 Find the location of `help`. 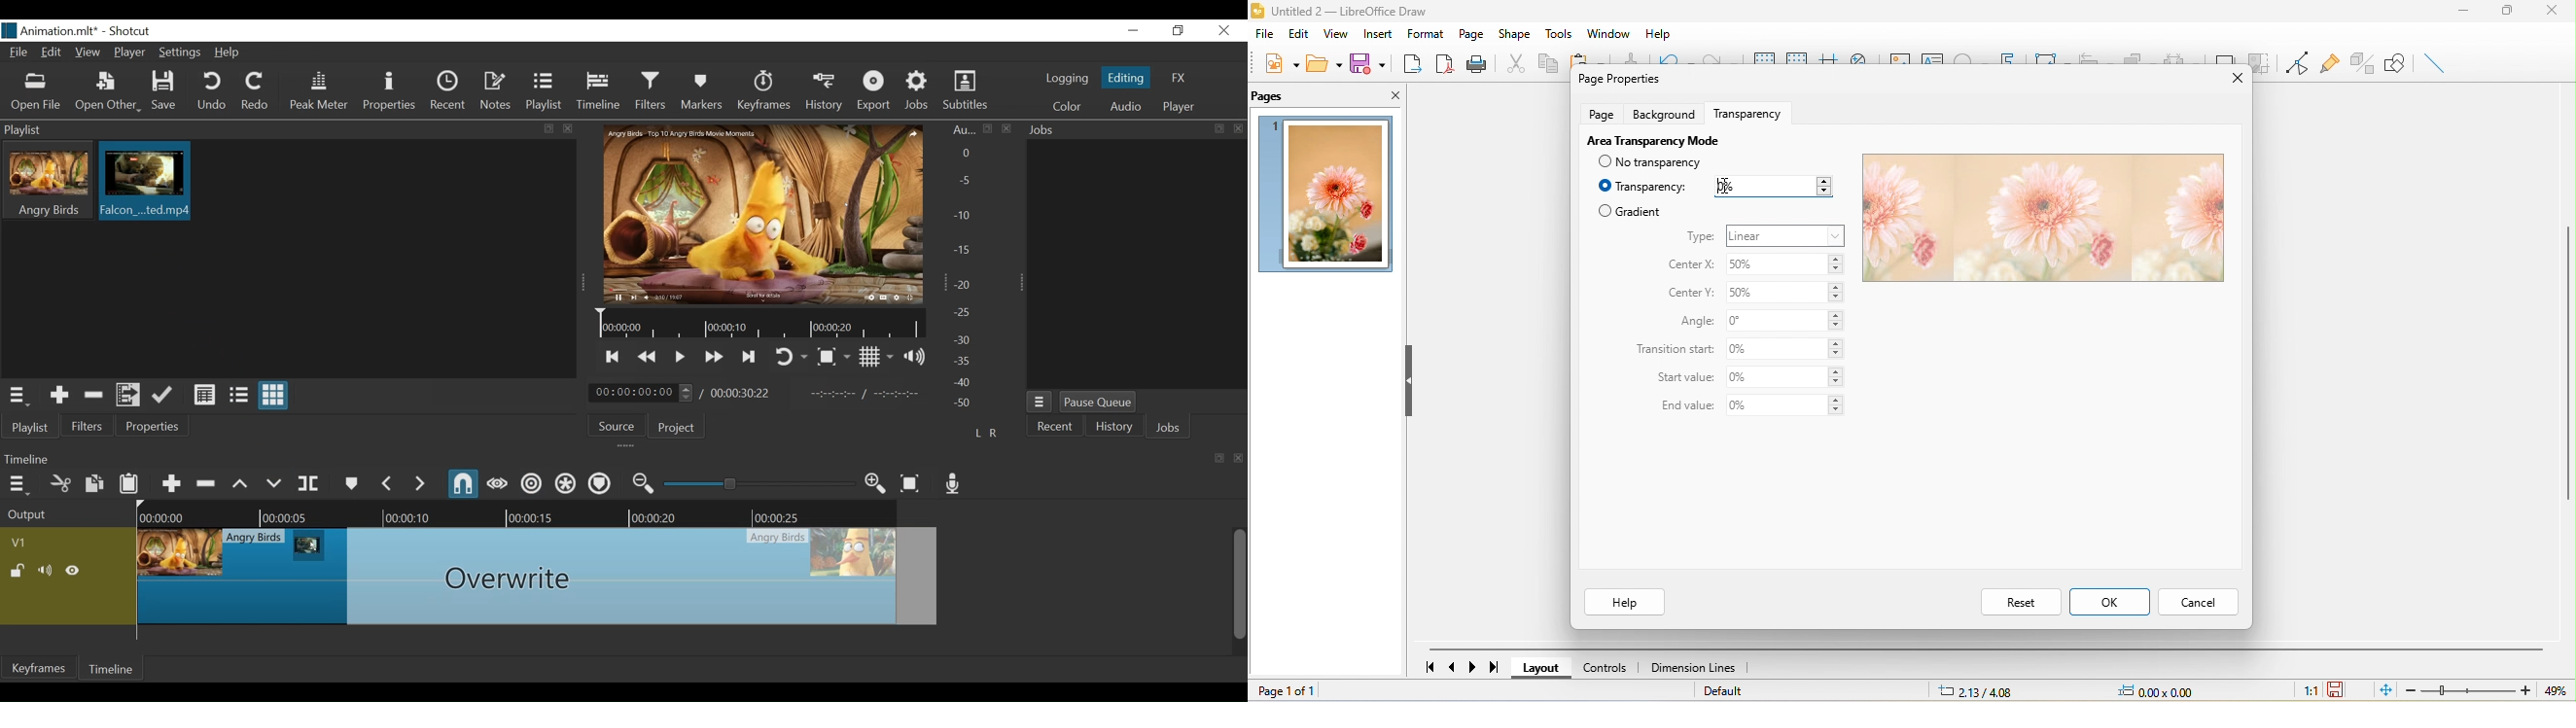

help is located at coordinates (1661, 30).